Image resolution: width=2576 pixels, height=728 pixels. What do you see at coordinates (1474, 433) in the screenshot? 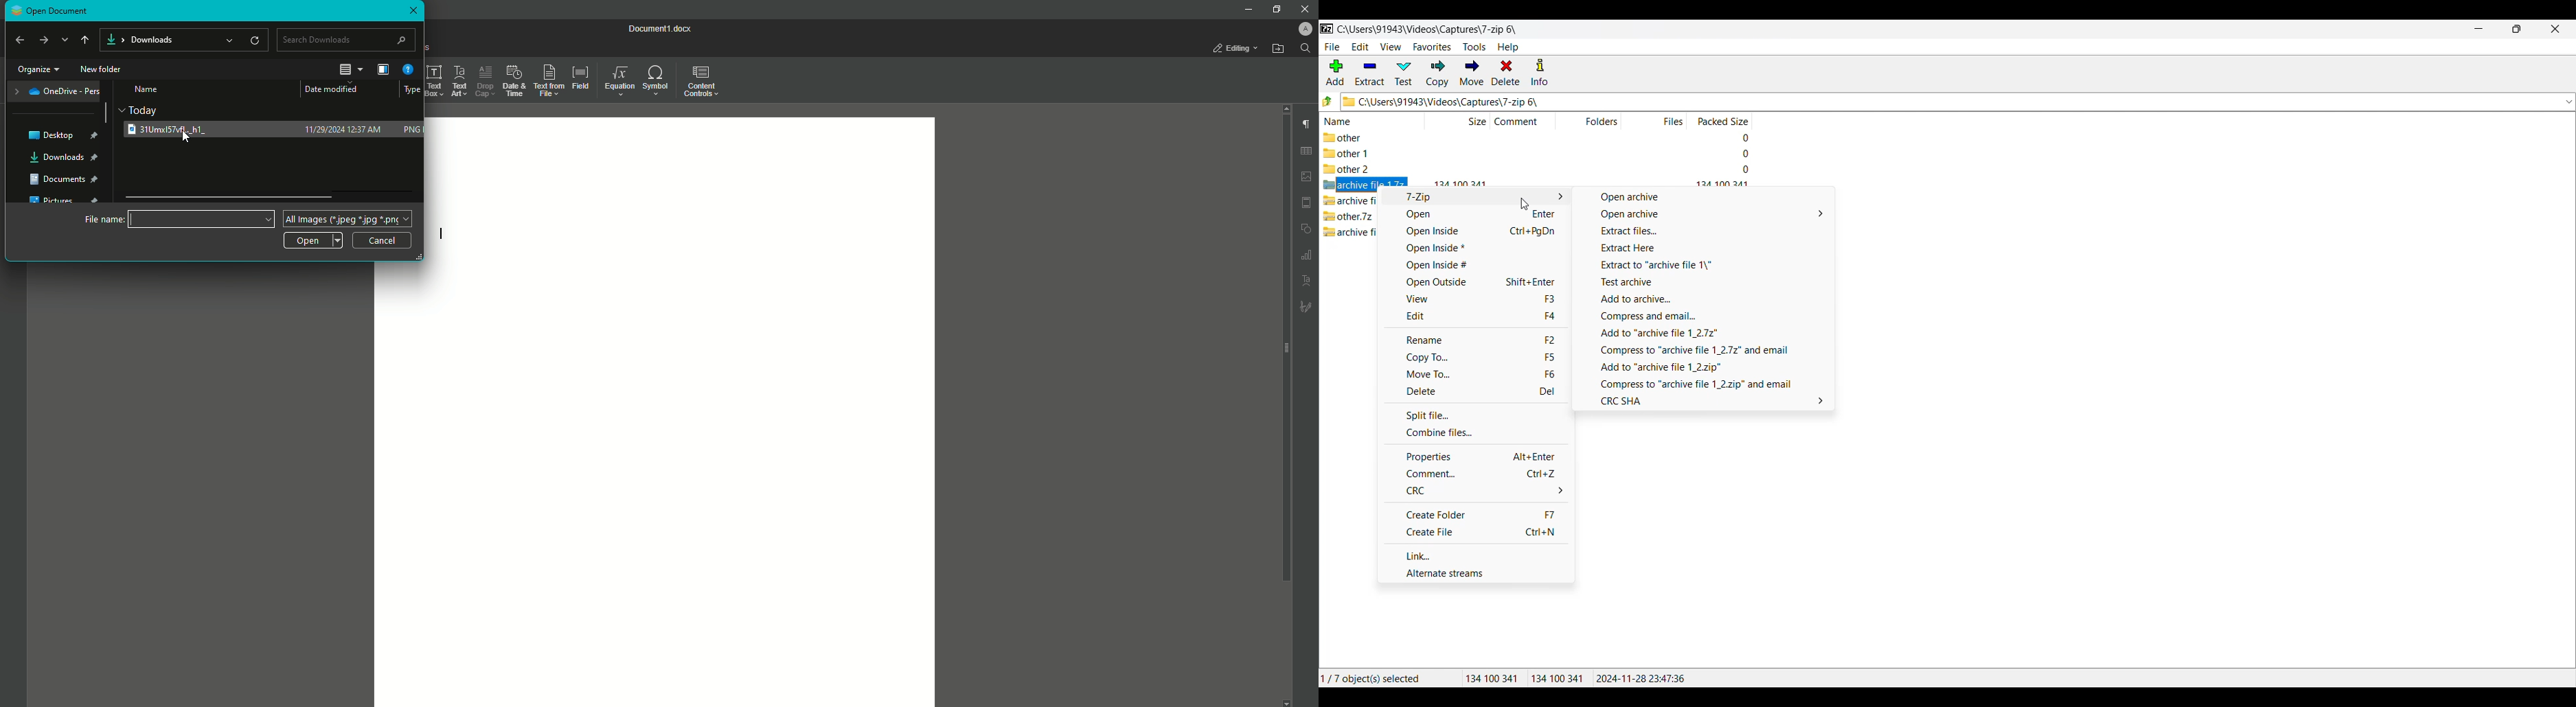
I see `Combine files` at bounding box center [1474, 433].